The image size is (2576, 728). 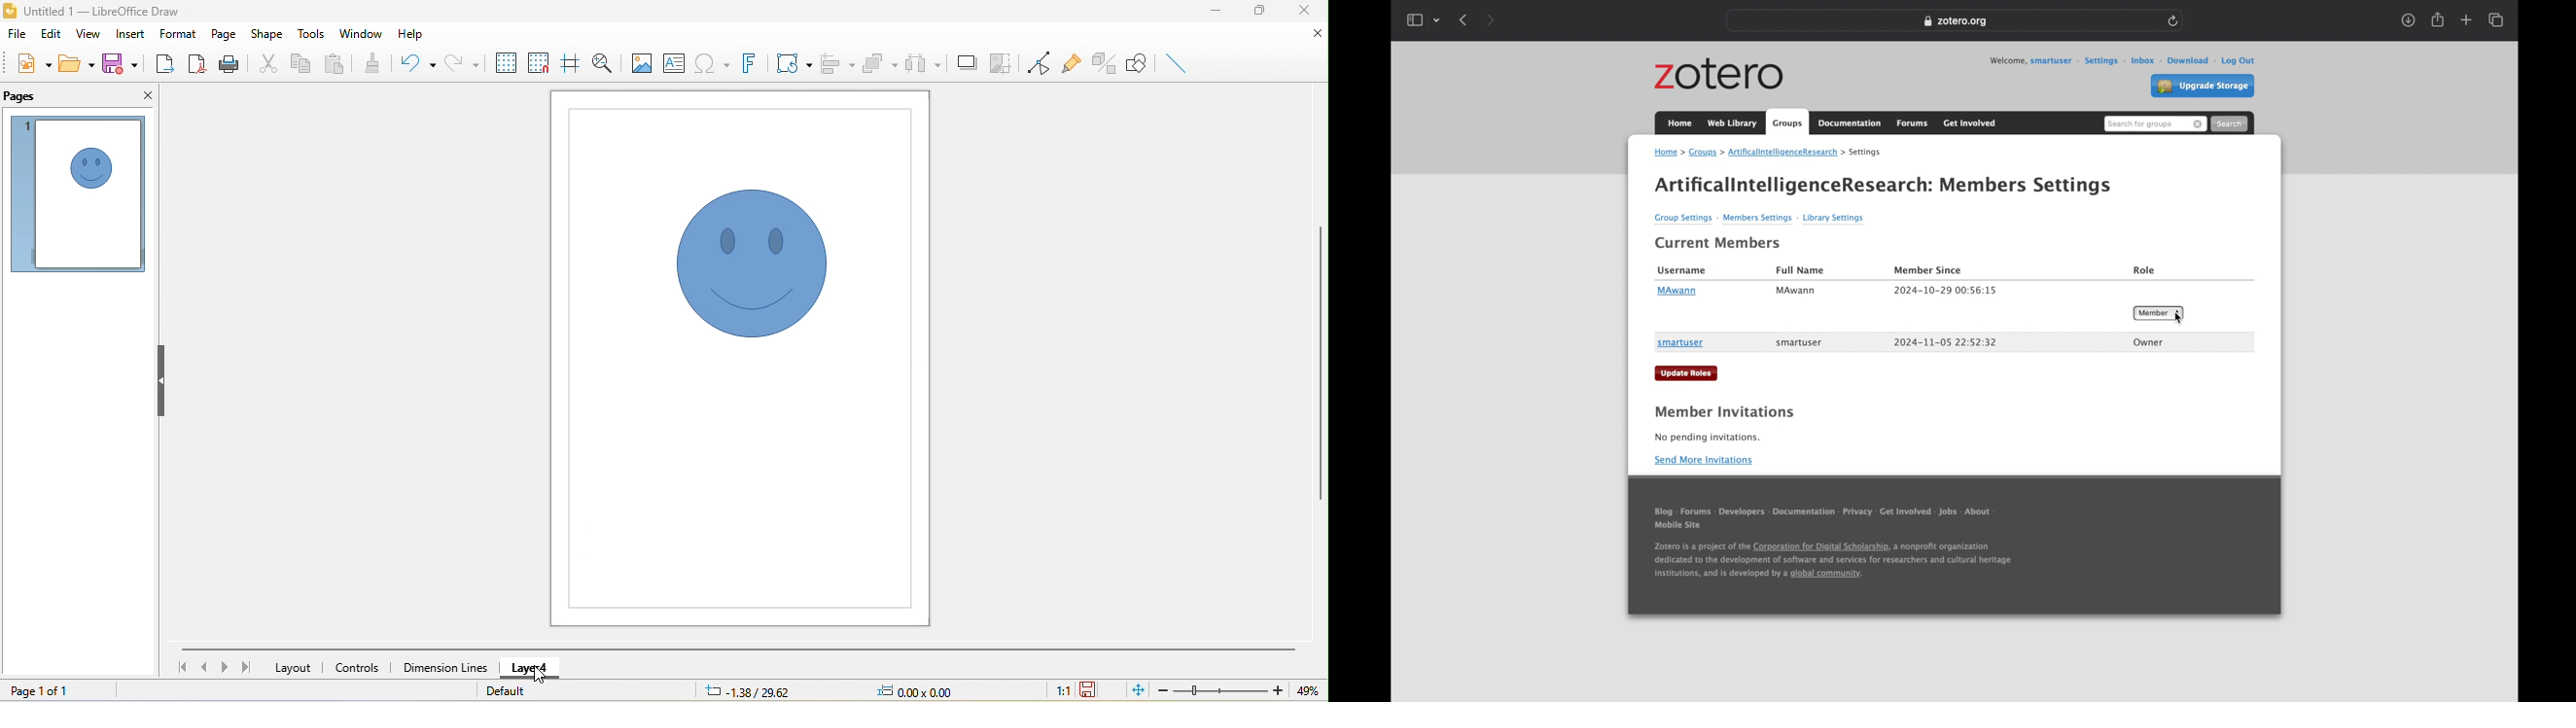 I want to click on member, so click(x=2159, y=313).